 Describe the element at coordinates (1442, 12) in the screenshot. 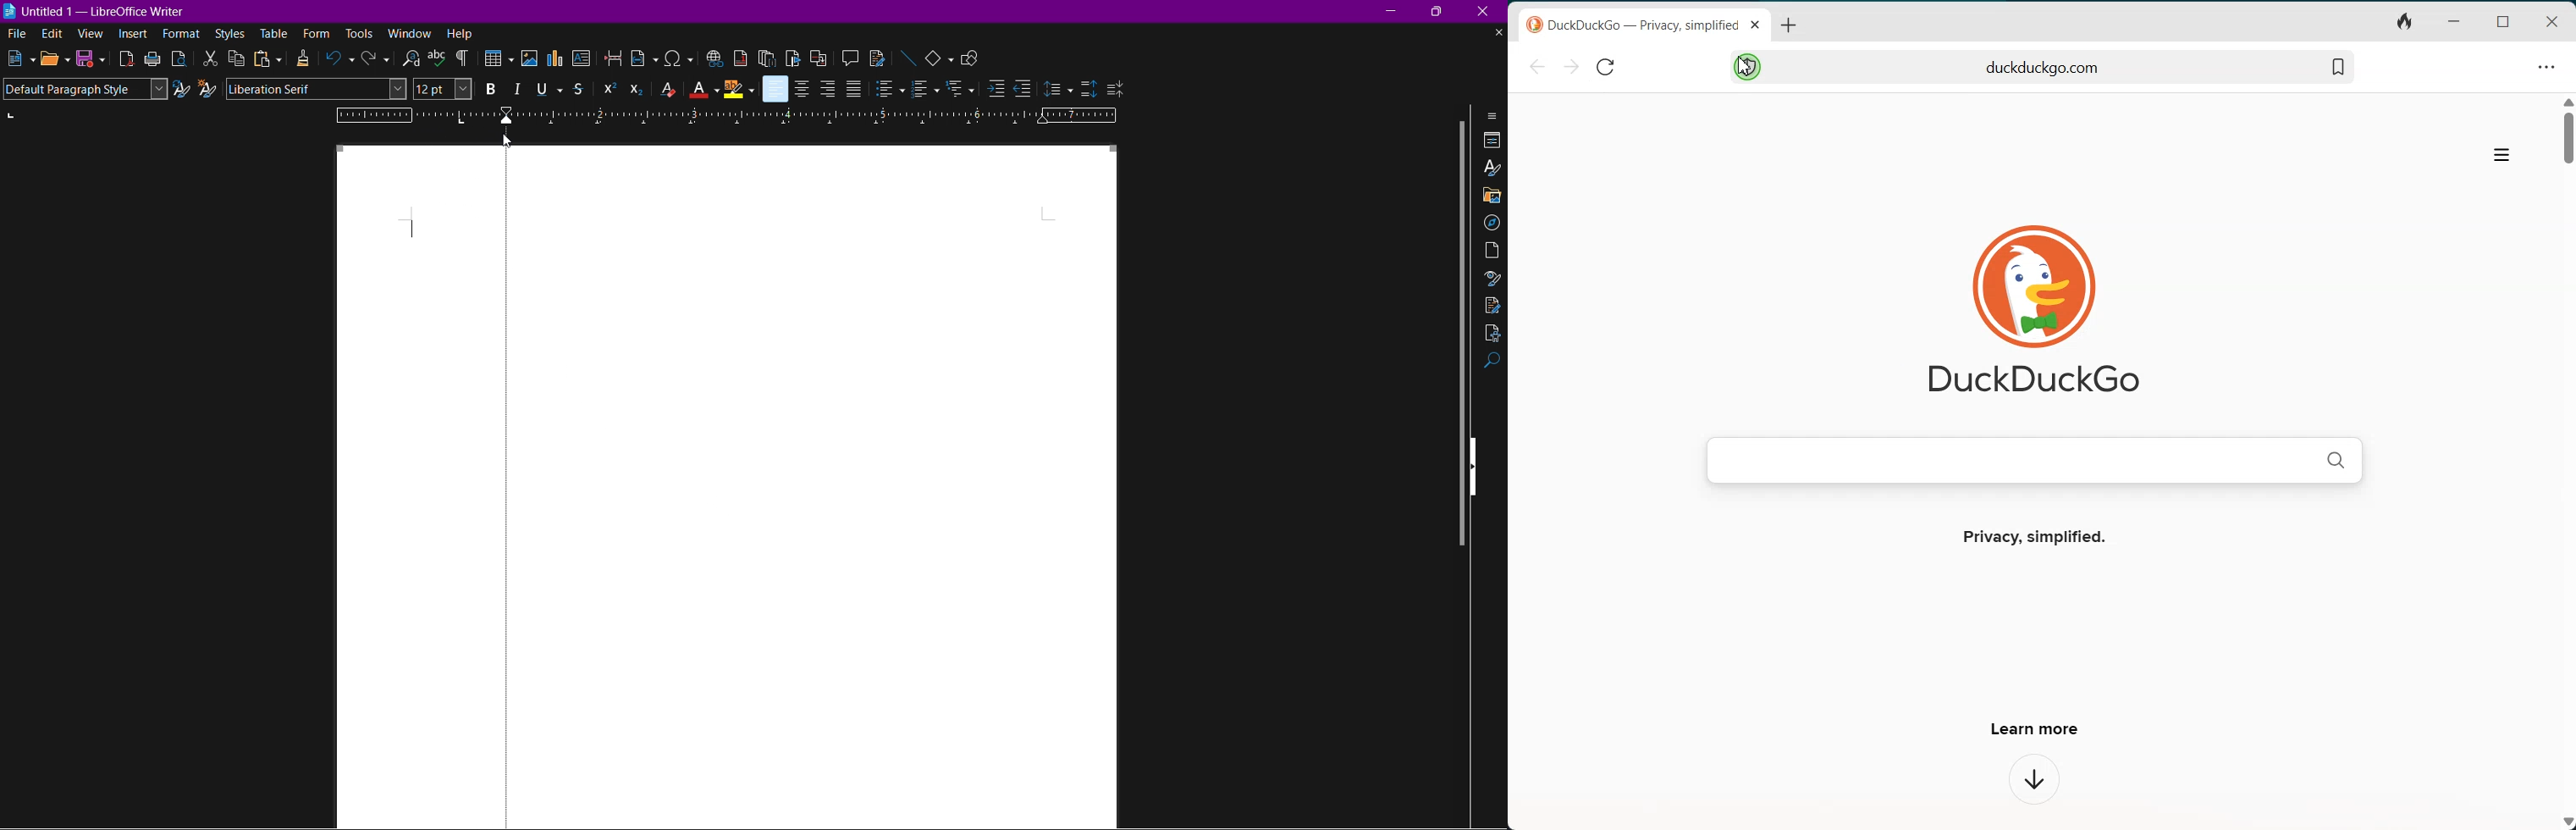

I see `Maximize` at that location.